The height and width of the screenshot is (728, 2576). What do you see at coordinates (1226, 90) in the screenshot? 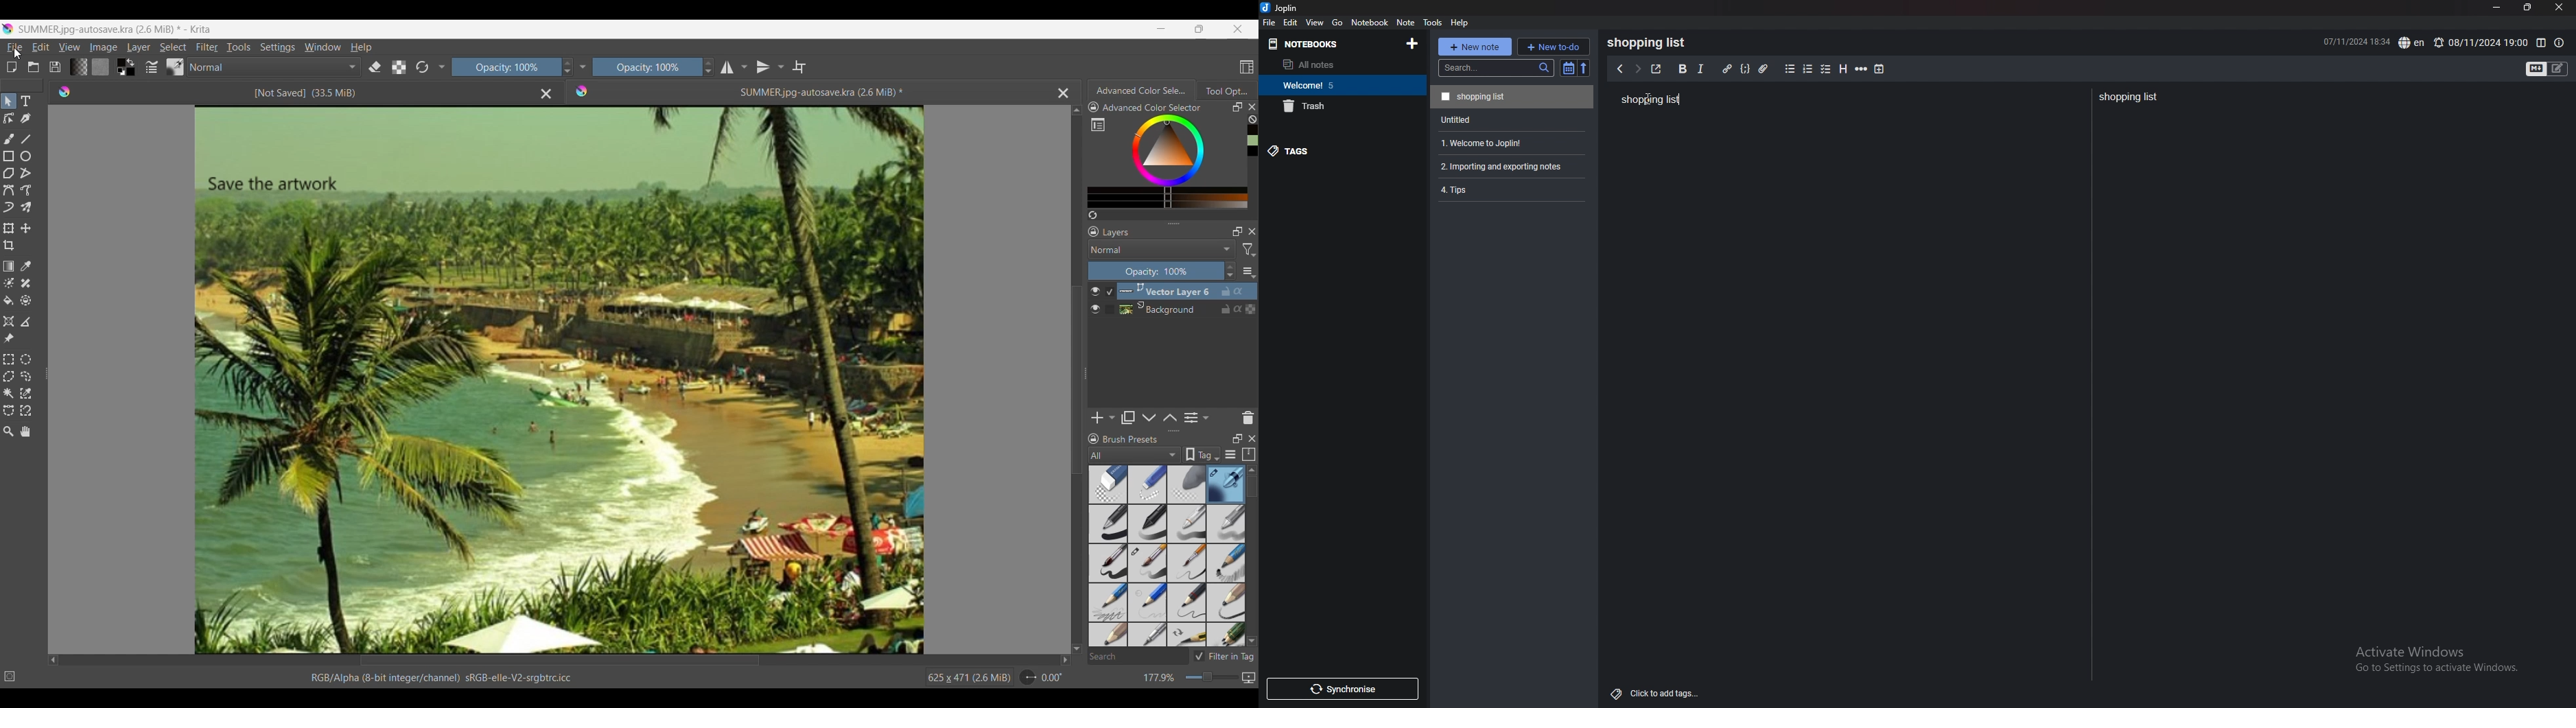
I see `Tab 2, unselected` at bounding box center [1226, 90].